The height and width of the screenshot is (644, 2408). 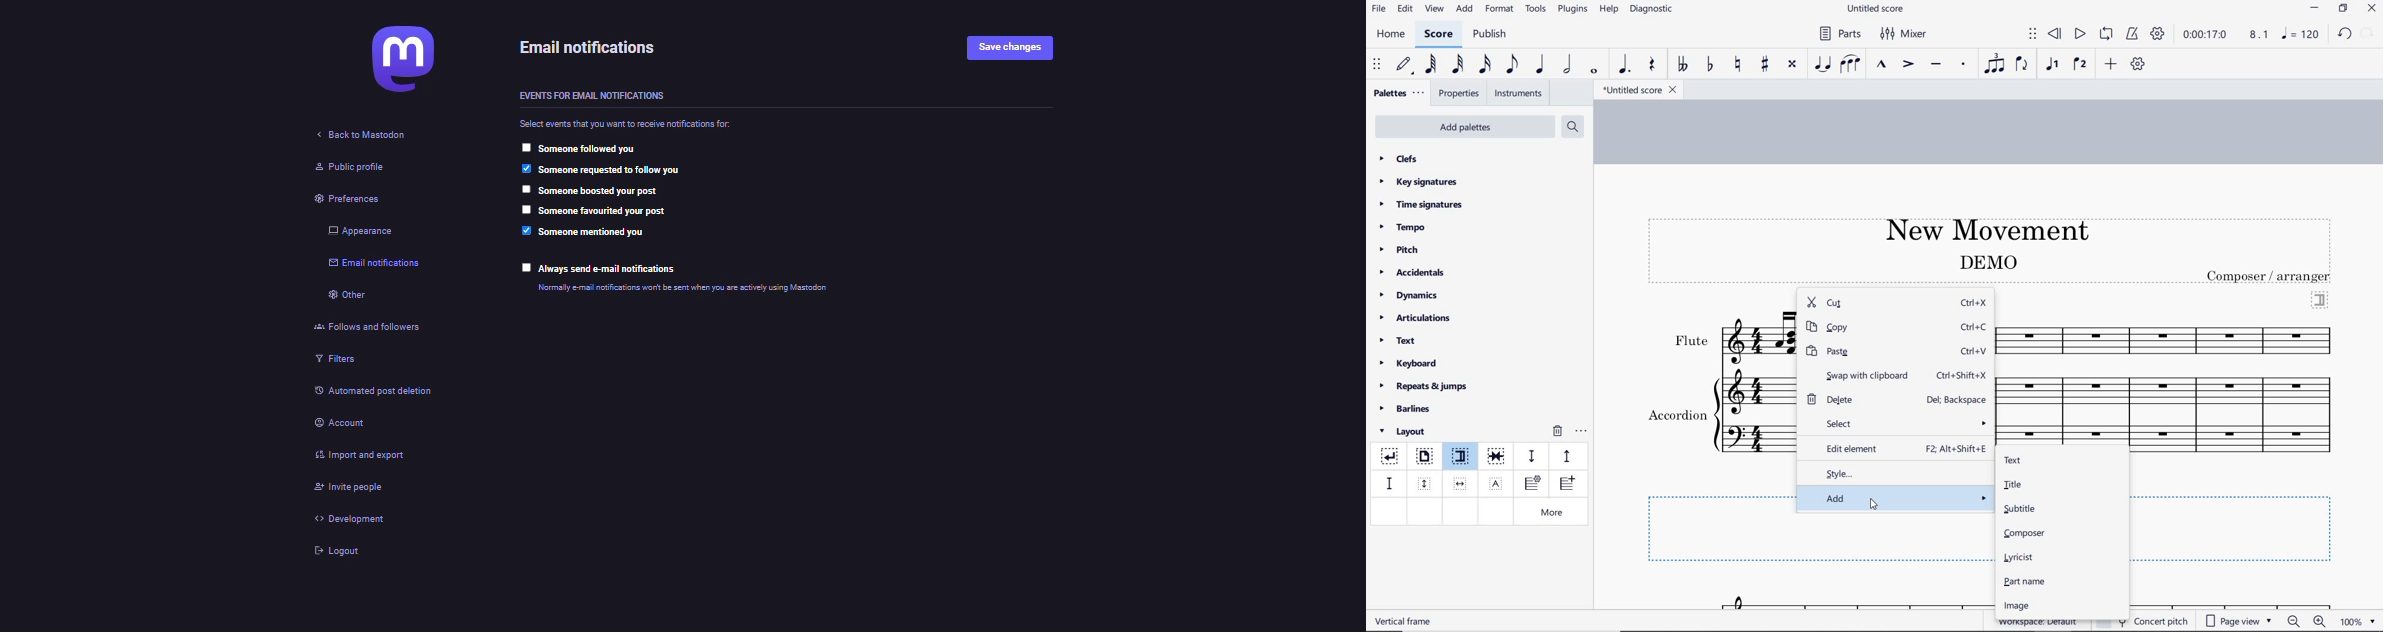 I want to click on clefs, so click(x=1399, y=159).